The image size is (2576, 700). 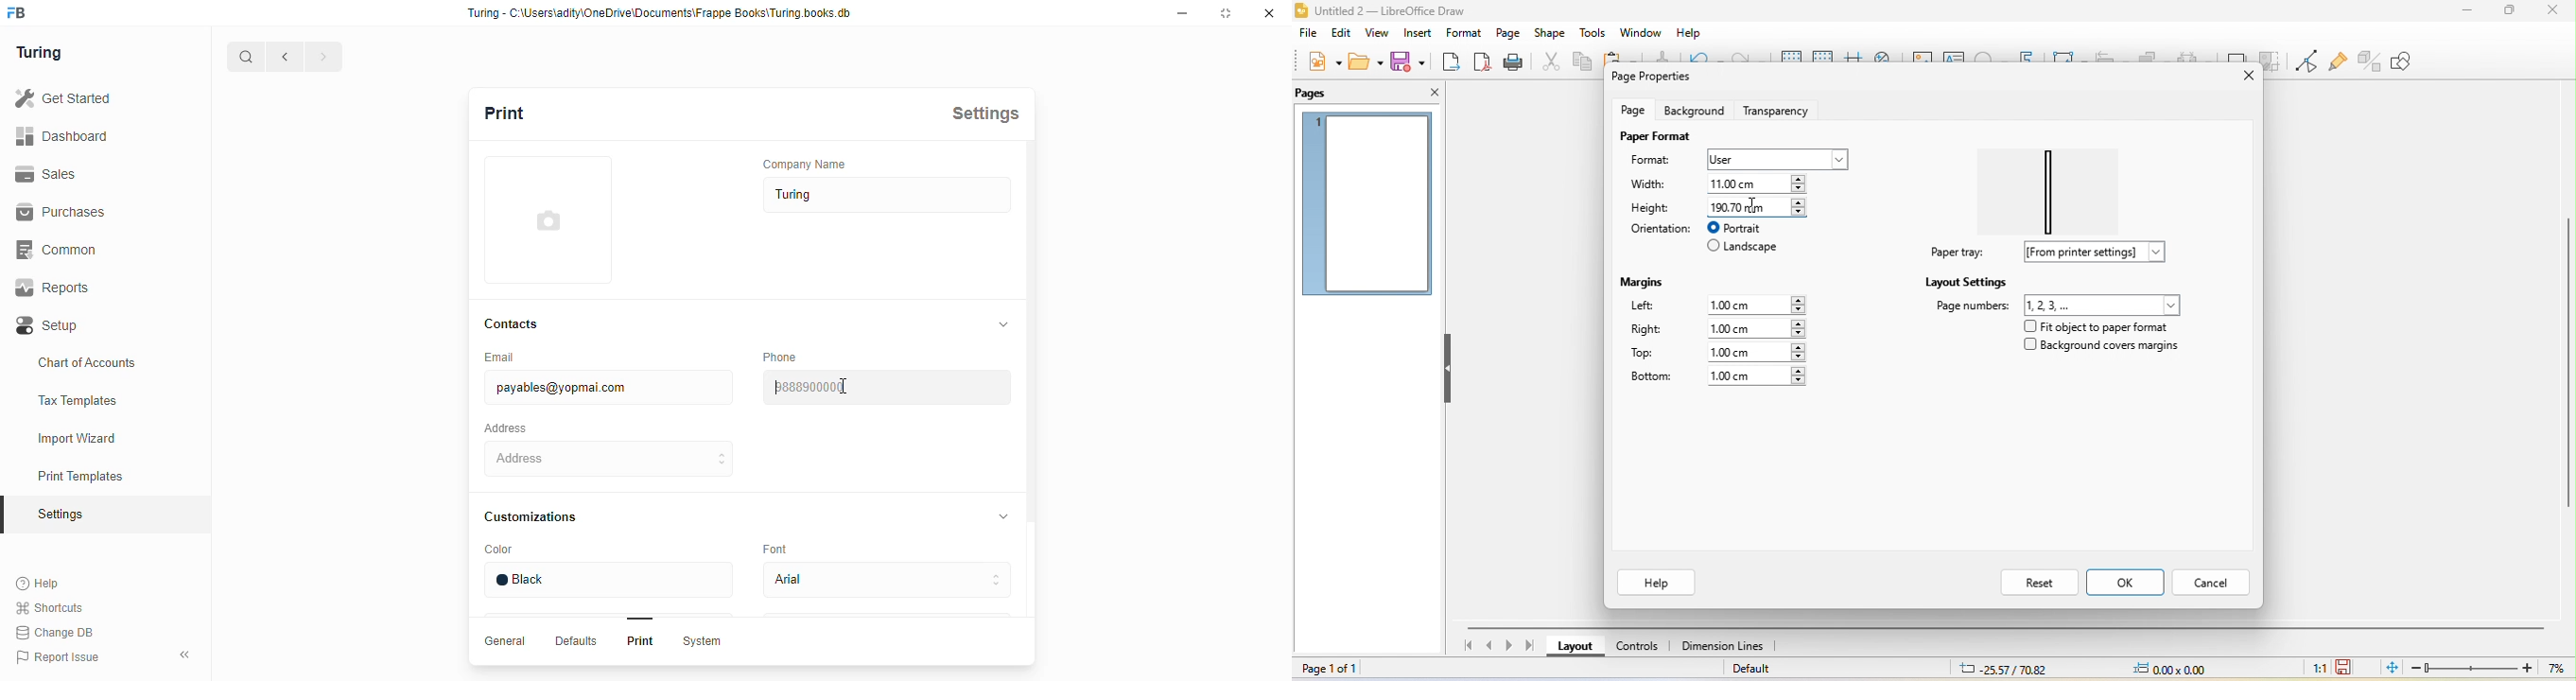 I want to click on Adal, so click(x=890, y=580).